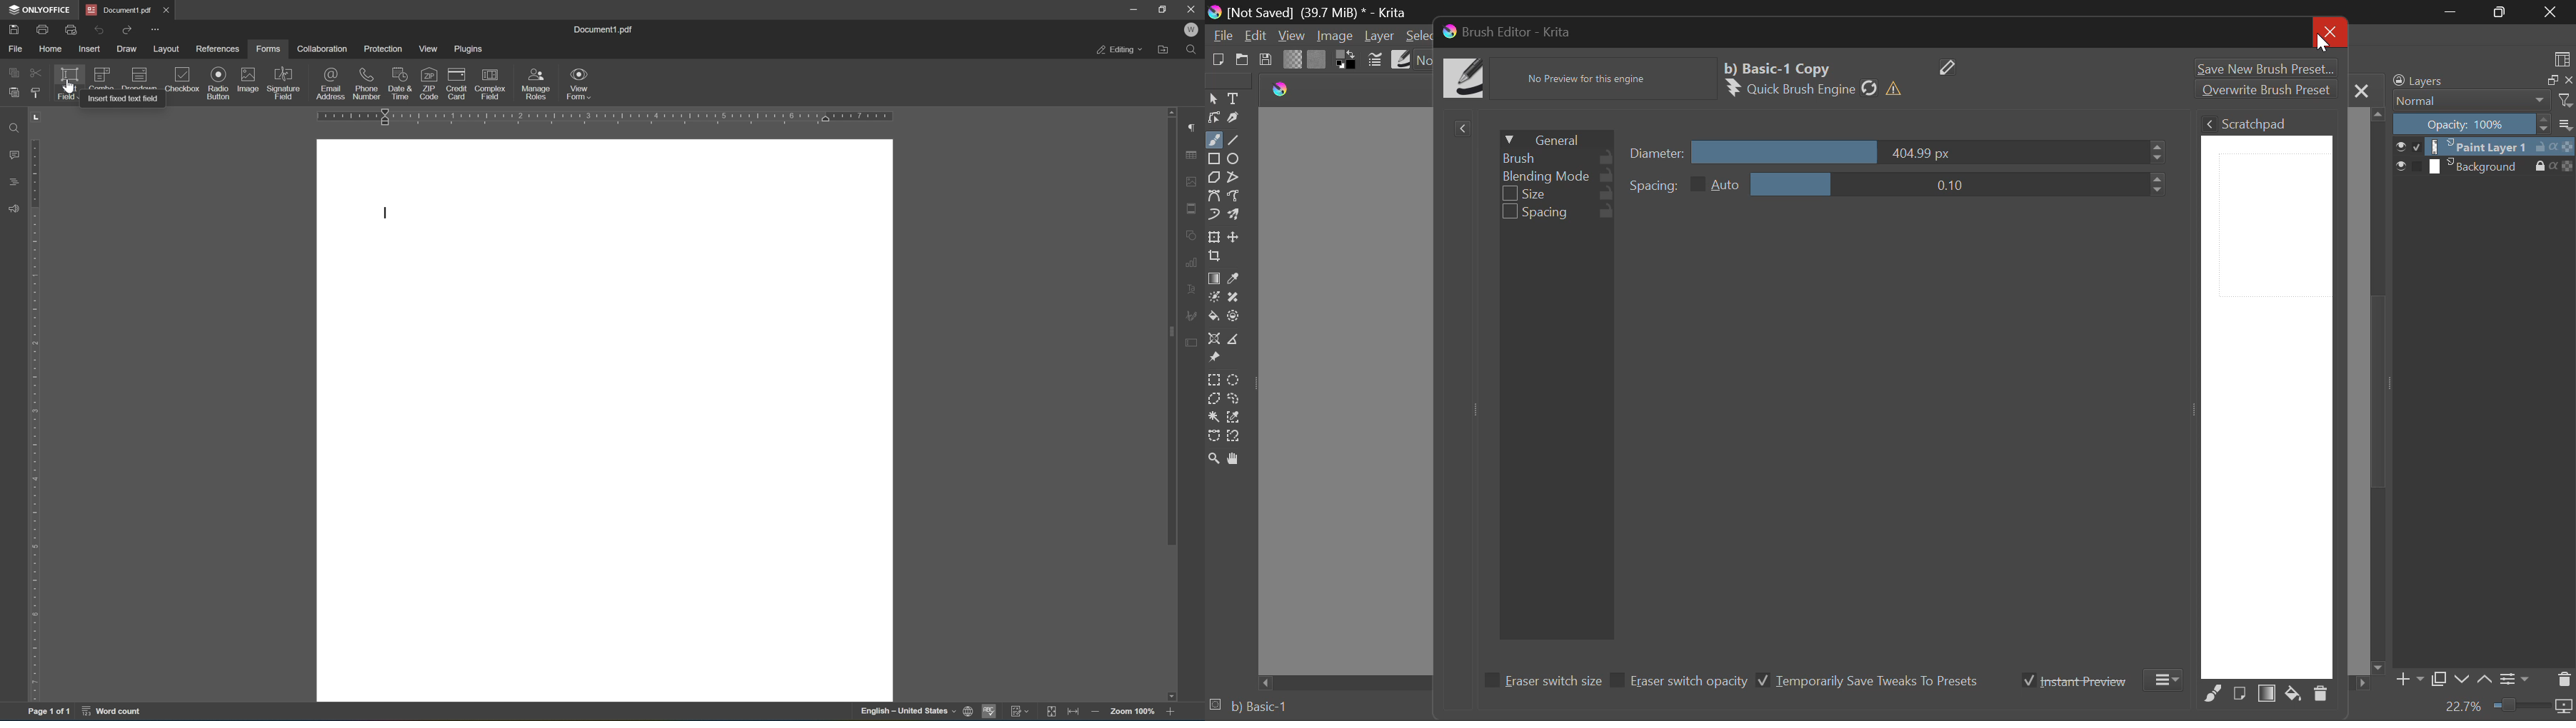 Image resolution: width=2576 pixels, height=728 pixels. What do you see at coordinates (1193, 316) in the screenshot?
I see `signature settings` at bounding box center [1193, 316].